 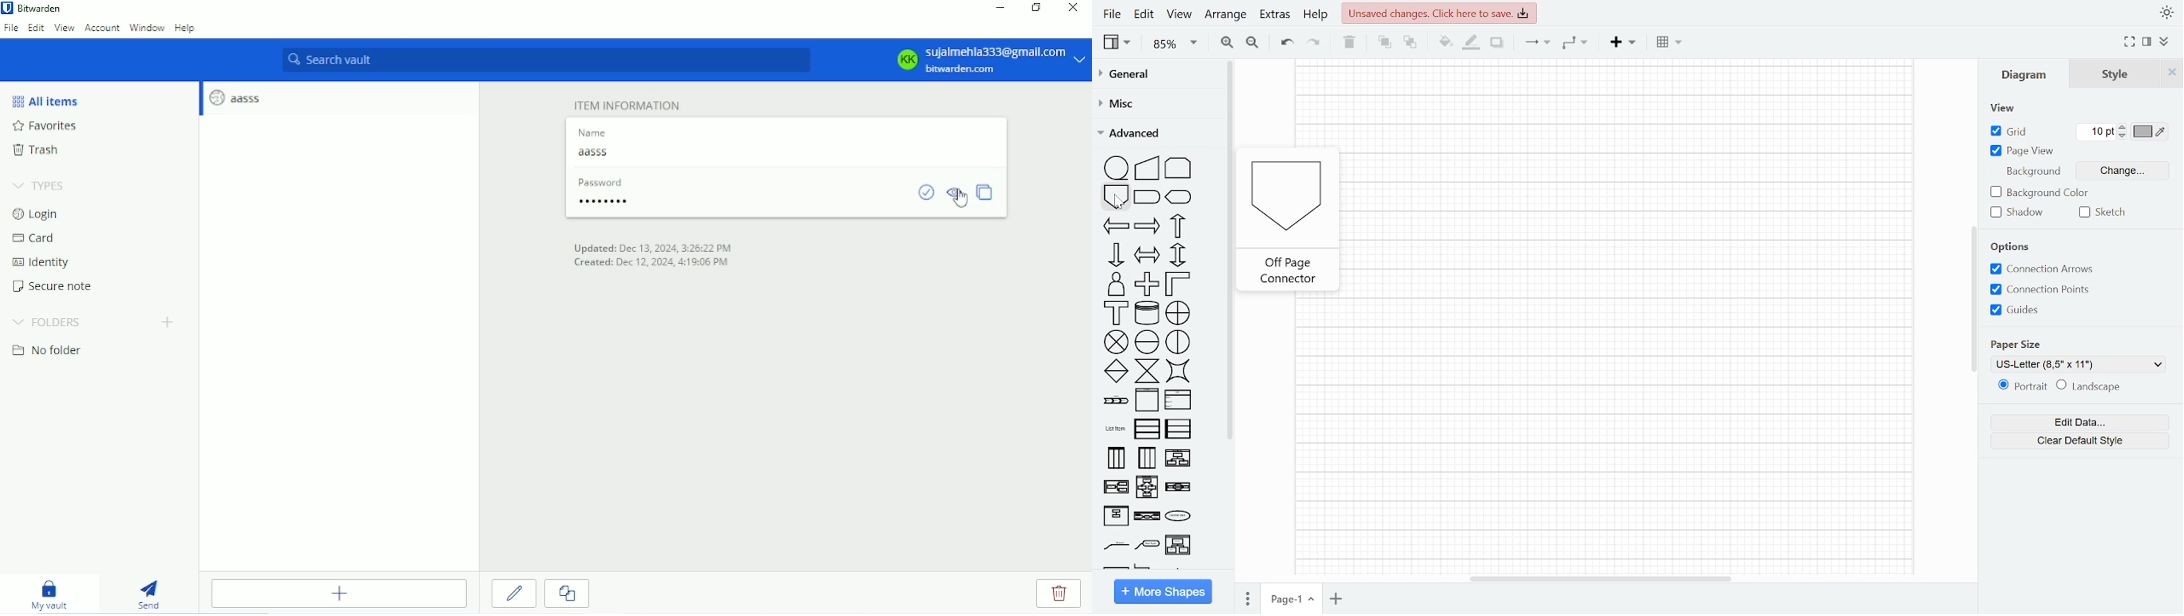 I want to click on vertical pool 2, so click(x=1147, y=457).